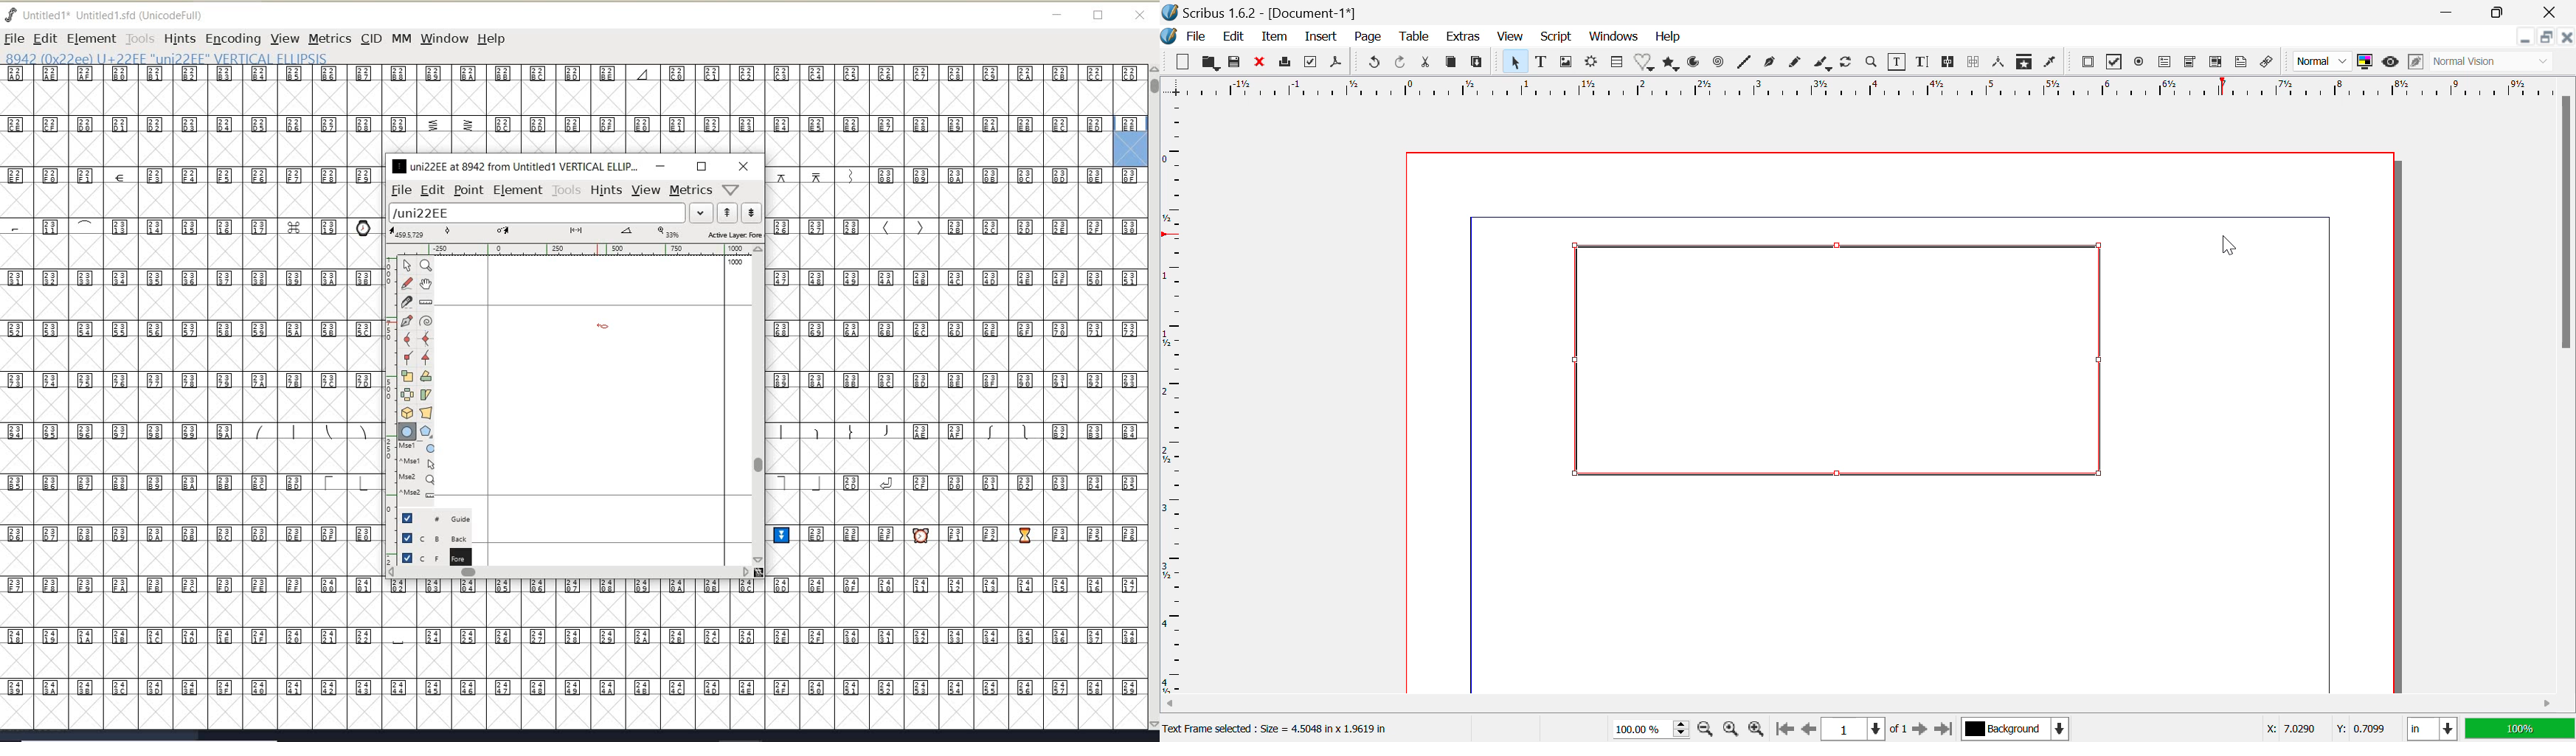  I want to click on scroll by hand, so click(427, 285).